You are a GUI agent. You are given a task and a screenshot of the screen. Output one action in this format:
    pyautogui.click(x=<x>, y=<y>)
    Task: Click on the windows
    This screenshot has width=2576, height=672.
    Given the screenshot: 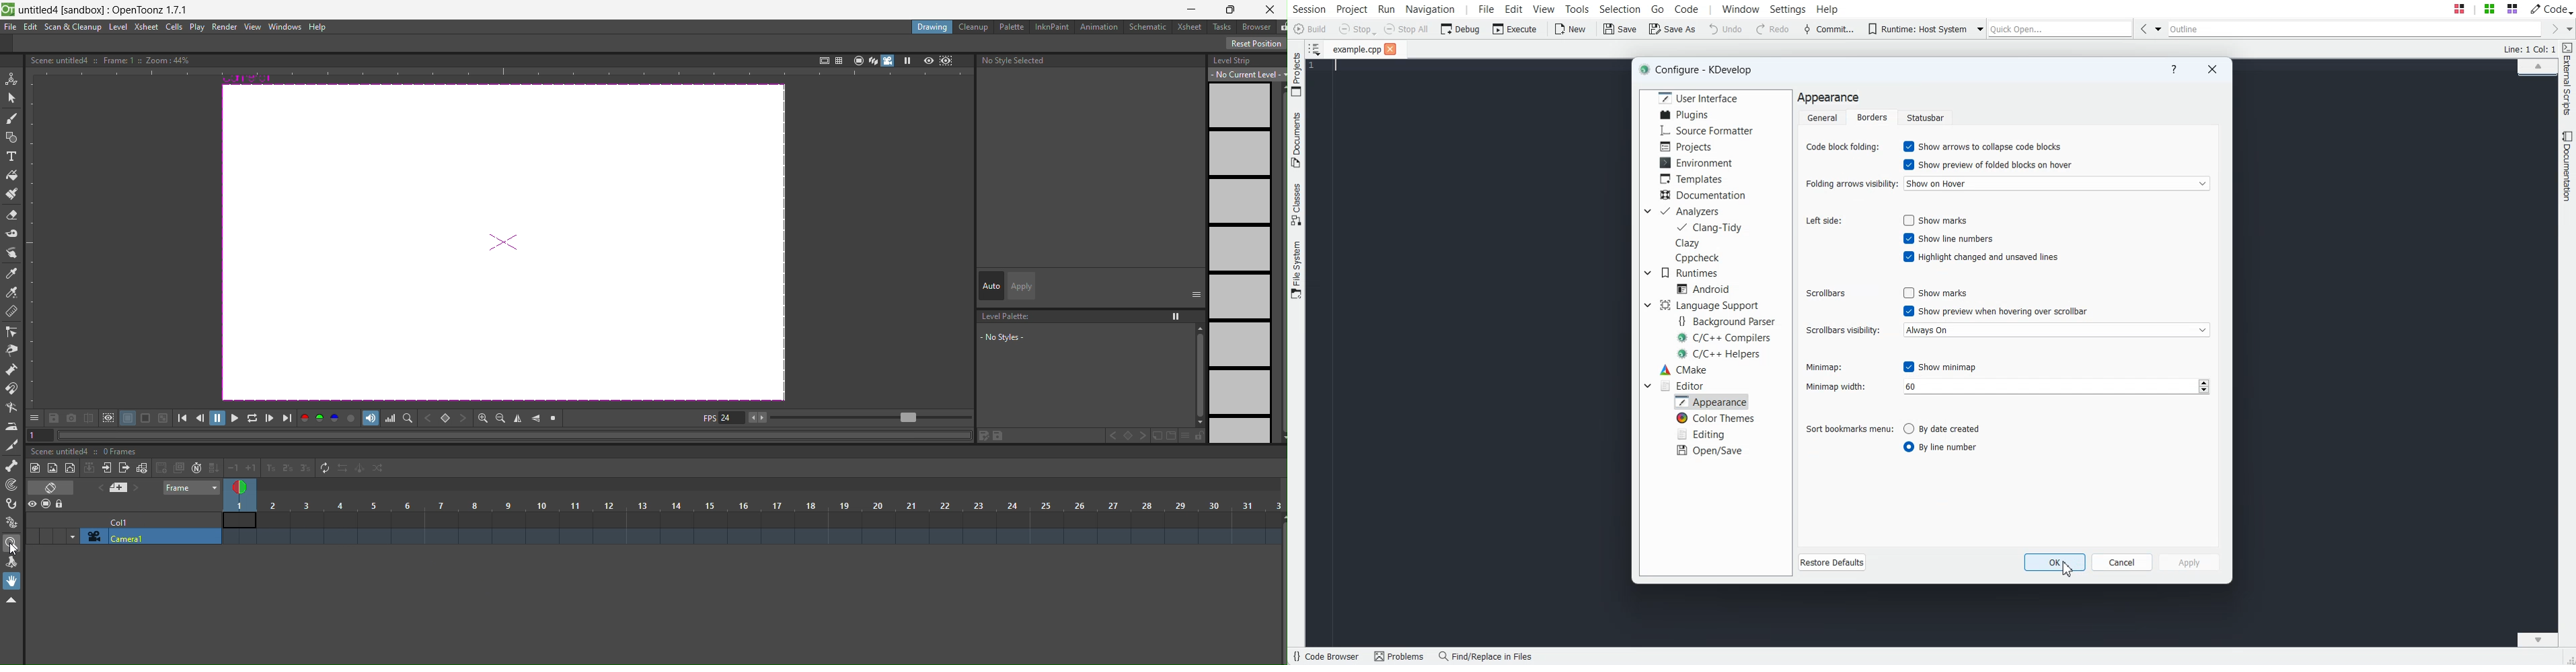 What is the action you would take?
    pyautogui.click(x=286, y=28)
    